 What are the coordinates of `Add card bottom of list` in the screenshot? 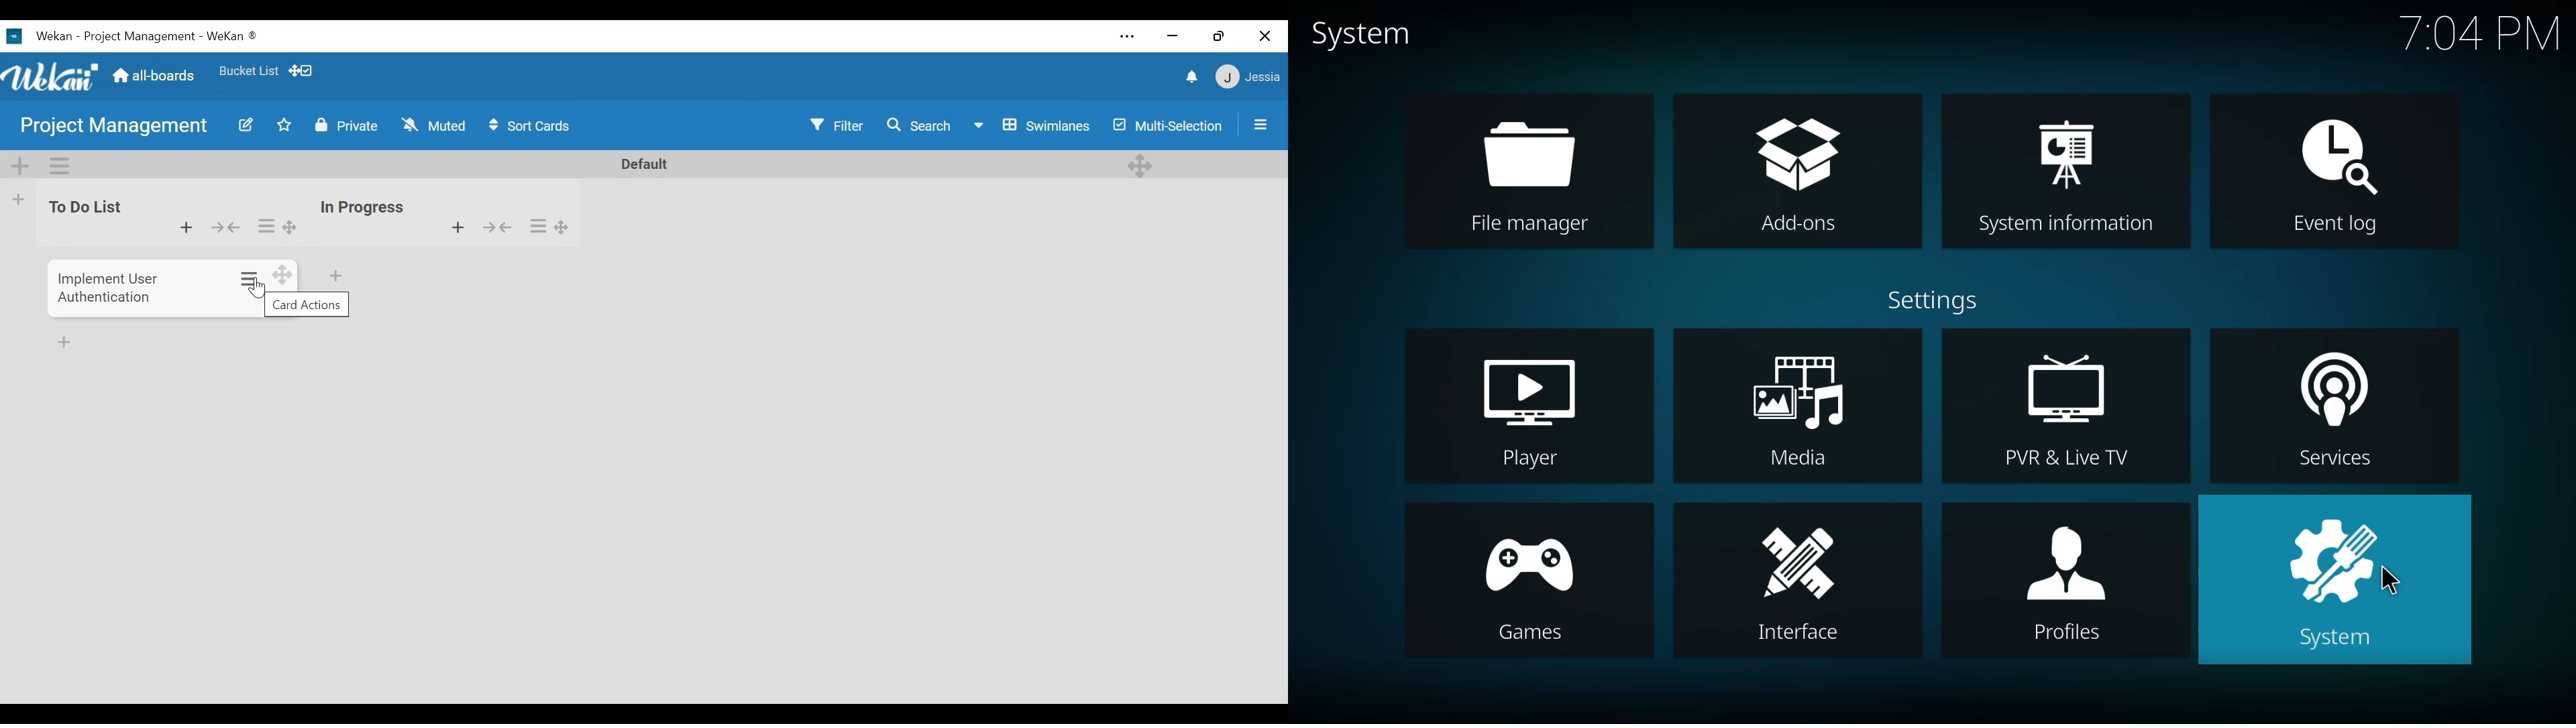 It's located at (337, 276).